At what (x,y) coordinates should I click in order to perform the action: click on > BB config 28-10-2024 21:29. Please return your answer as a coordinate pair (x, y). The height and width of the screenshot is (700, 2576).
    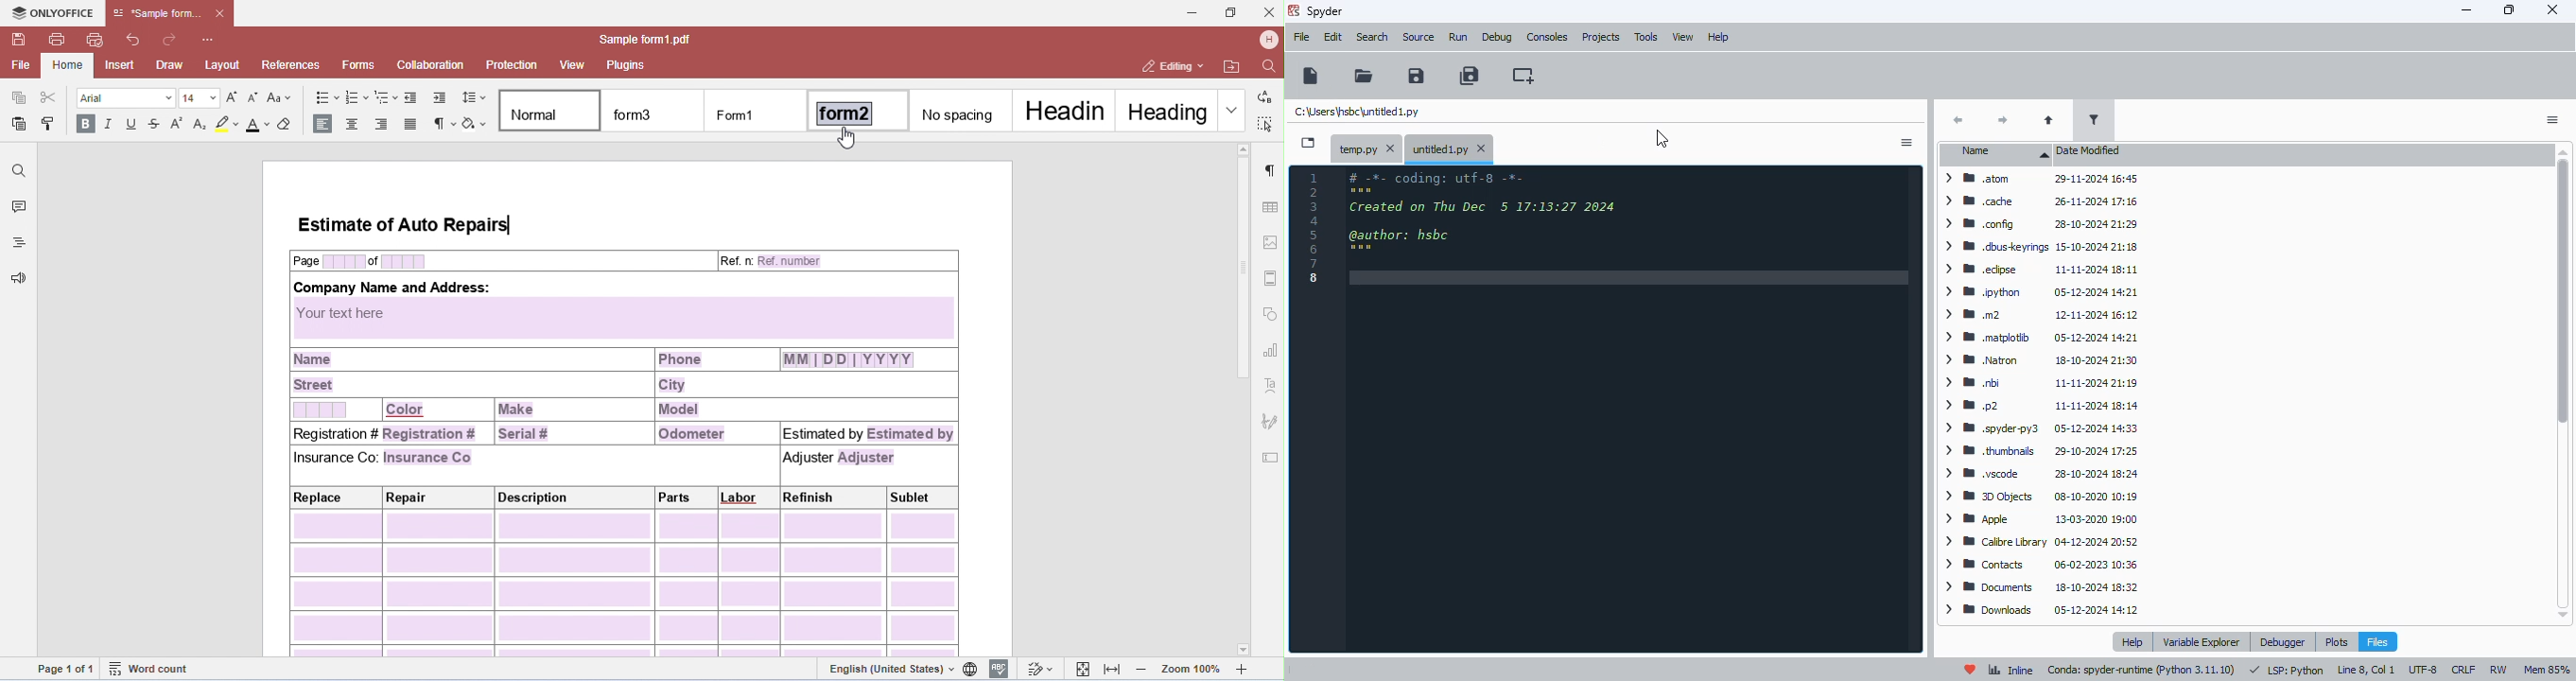
    Looking at the image, I should click on (2041, 224).